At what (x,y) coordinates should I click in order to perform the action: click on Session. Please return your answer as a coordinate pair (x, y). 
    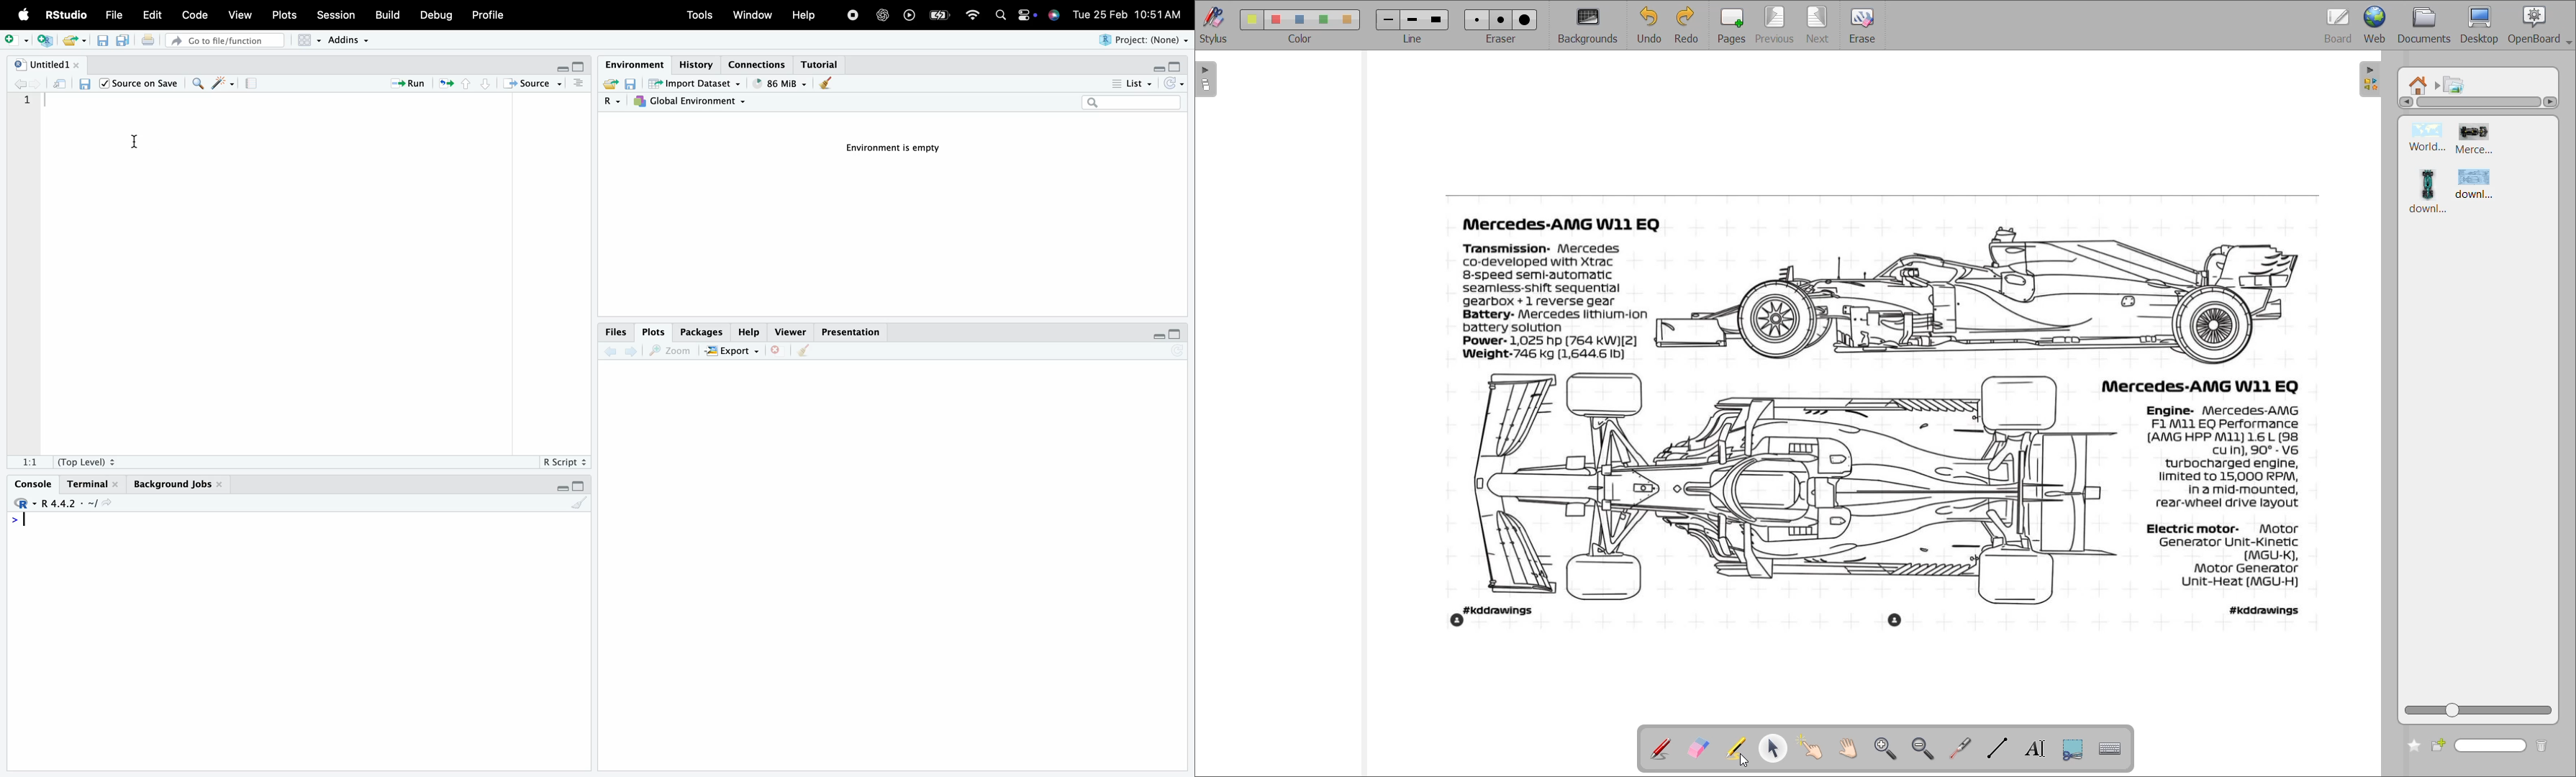
    Looking at the image, I should click on (339, 15).